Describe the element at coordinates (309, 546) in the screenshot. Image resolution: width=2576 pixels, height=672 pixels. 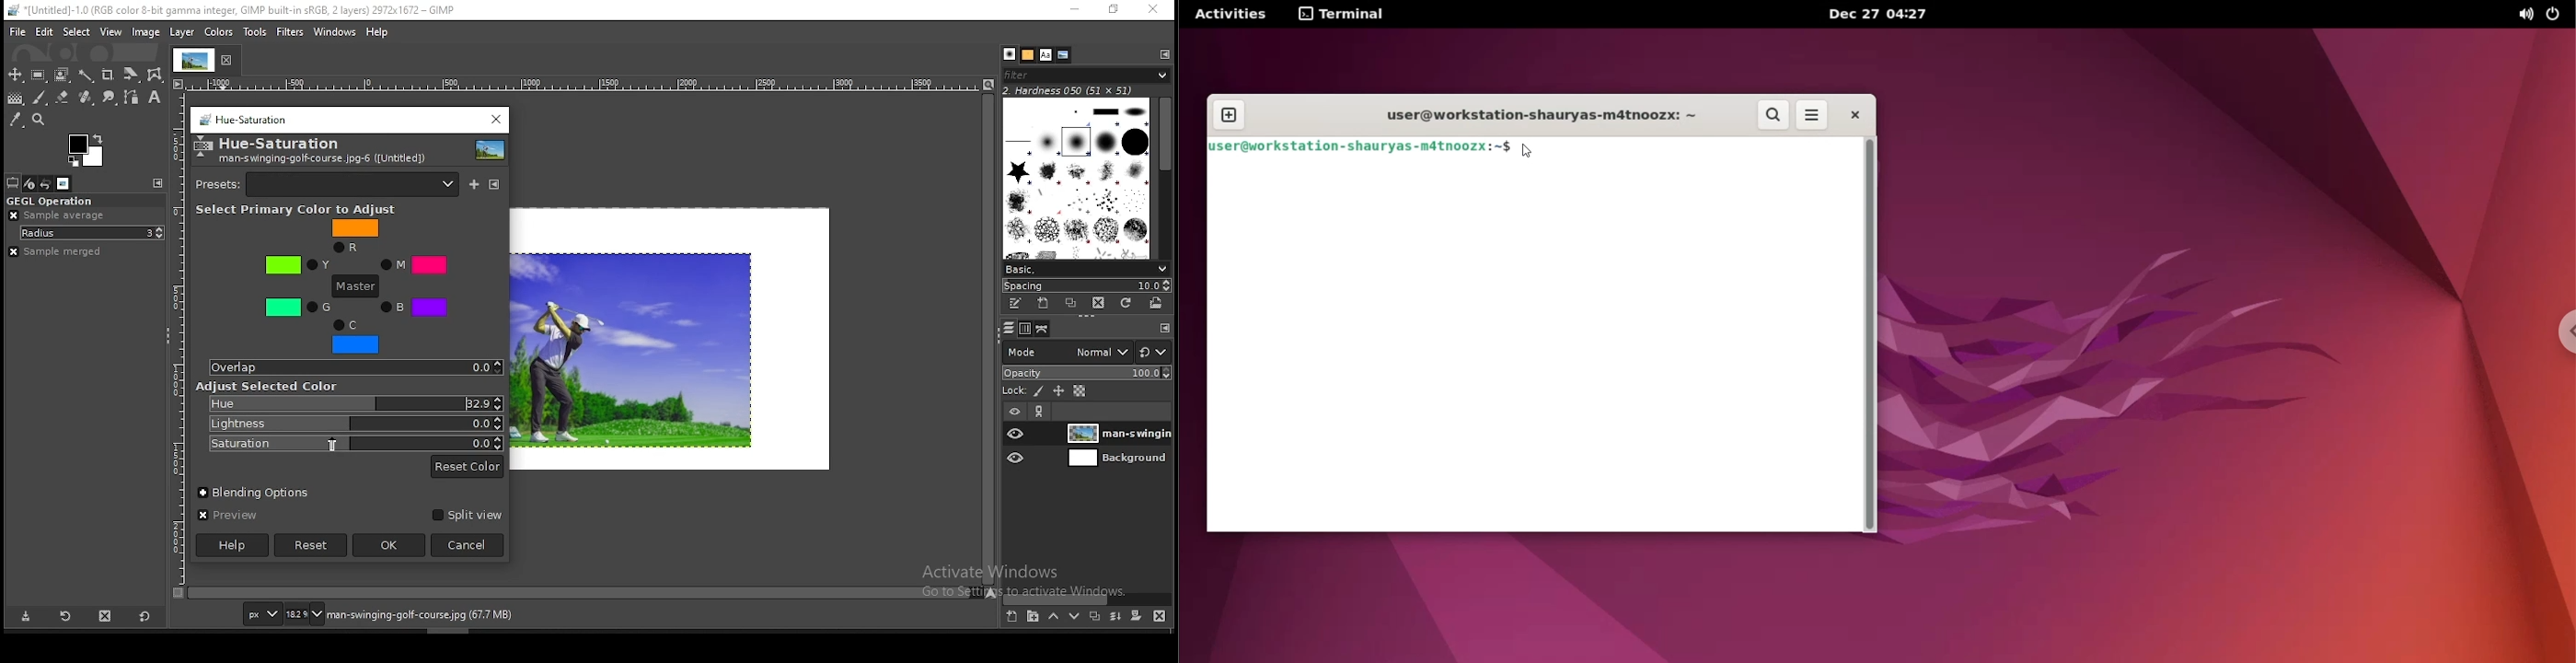
I see `reset` at that location.